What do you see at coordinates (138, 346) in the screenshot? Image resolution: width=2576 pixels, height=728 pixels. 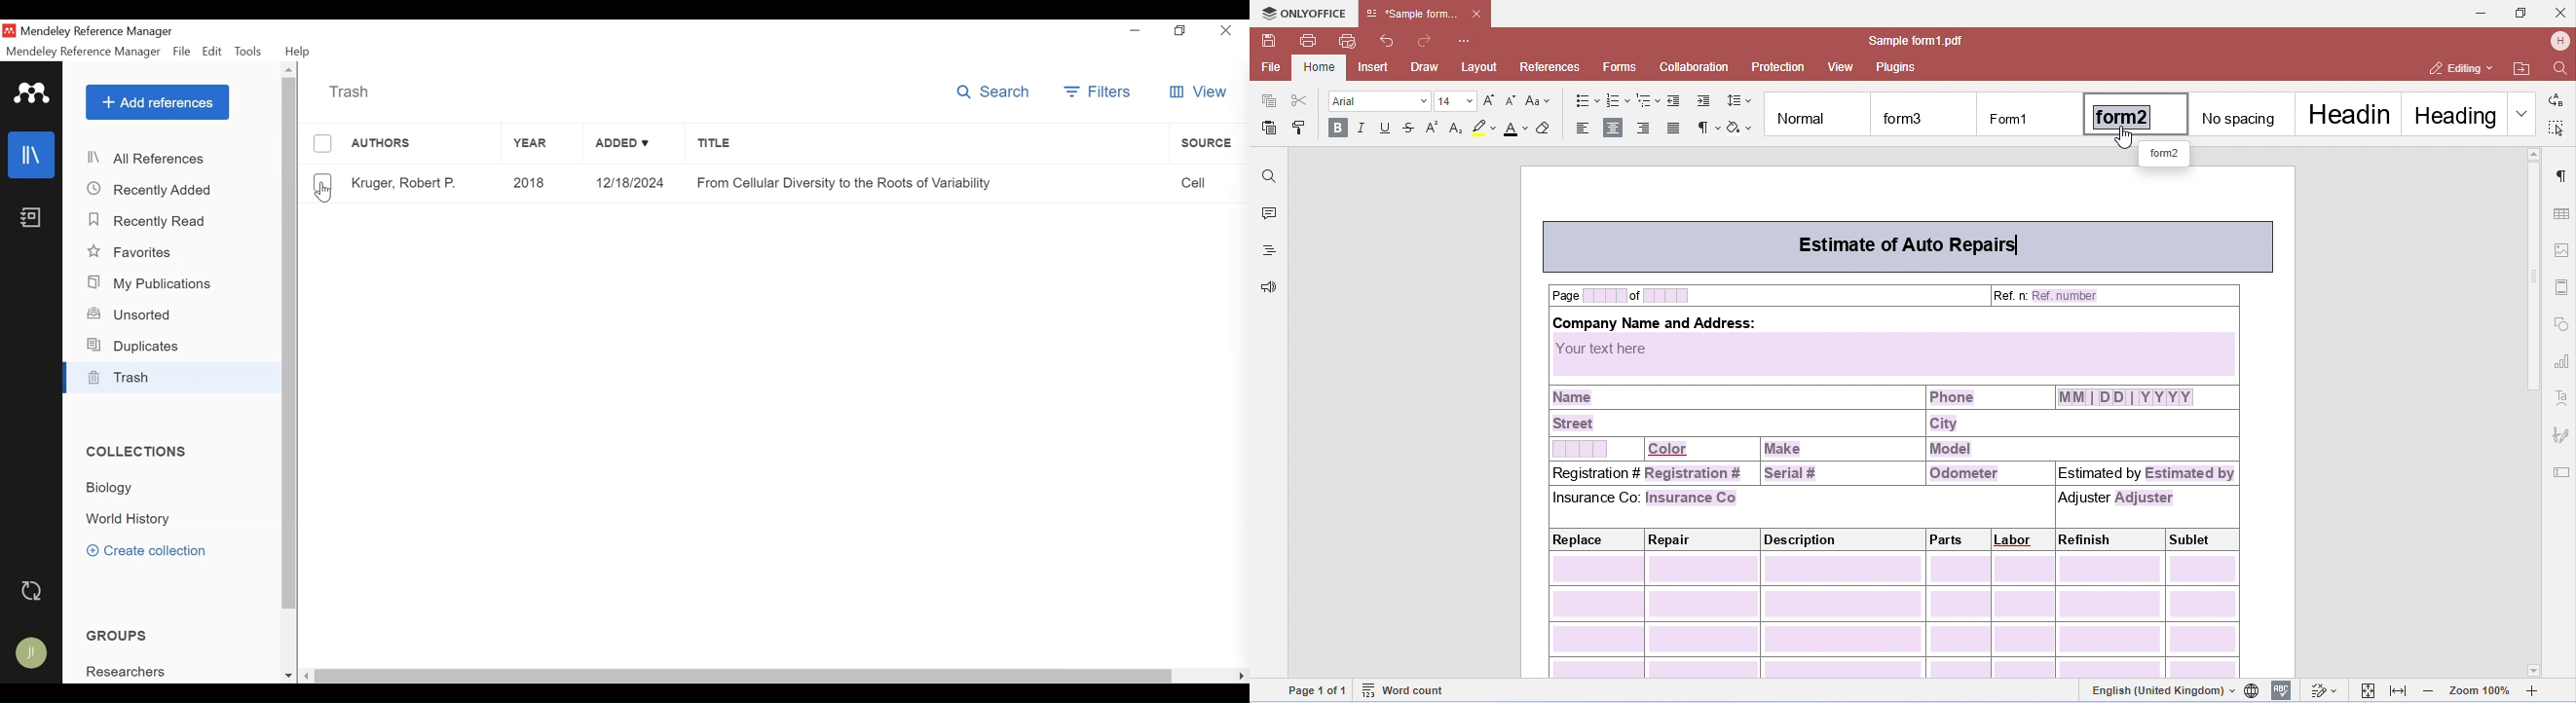 I see `Duplicates` at bounding box center [138, 346].